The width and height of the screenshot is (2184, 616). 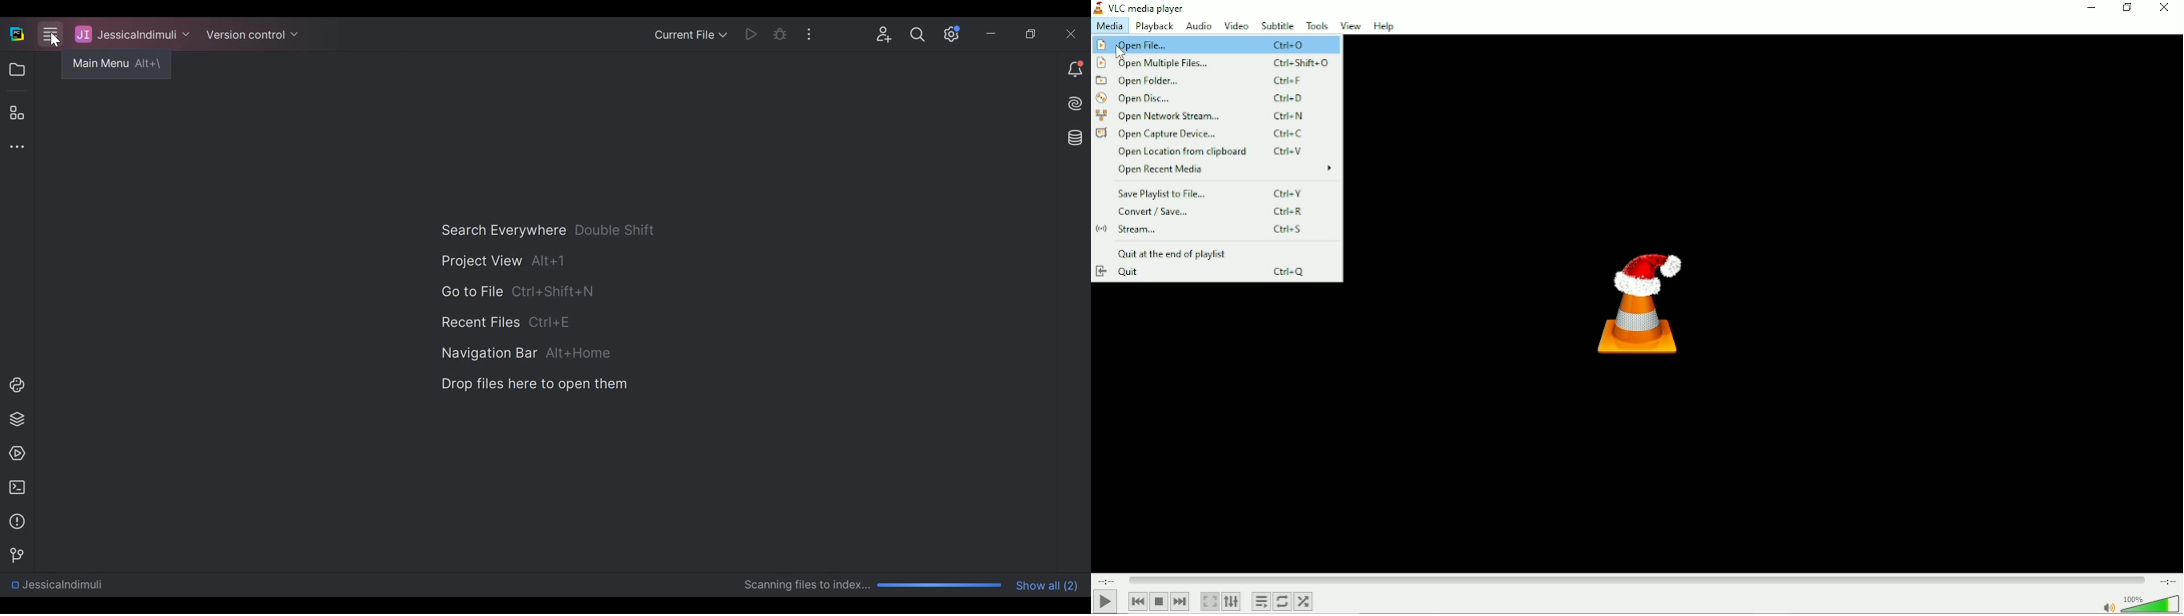 I want to click on Main Menu, so click(x=51, y=34).